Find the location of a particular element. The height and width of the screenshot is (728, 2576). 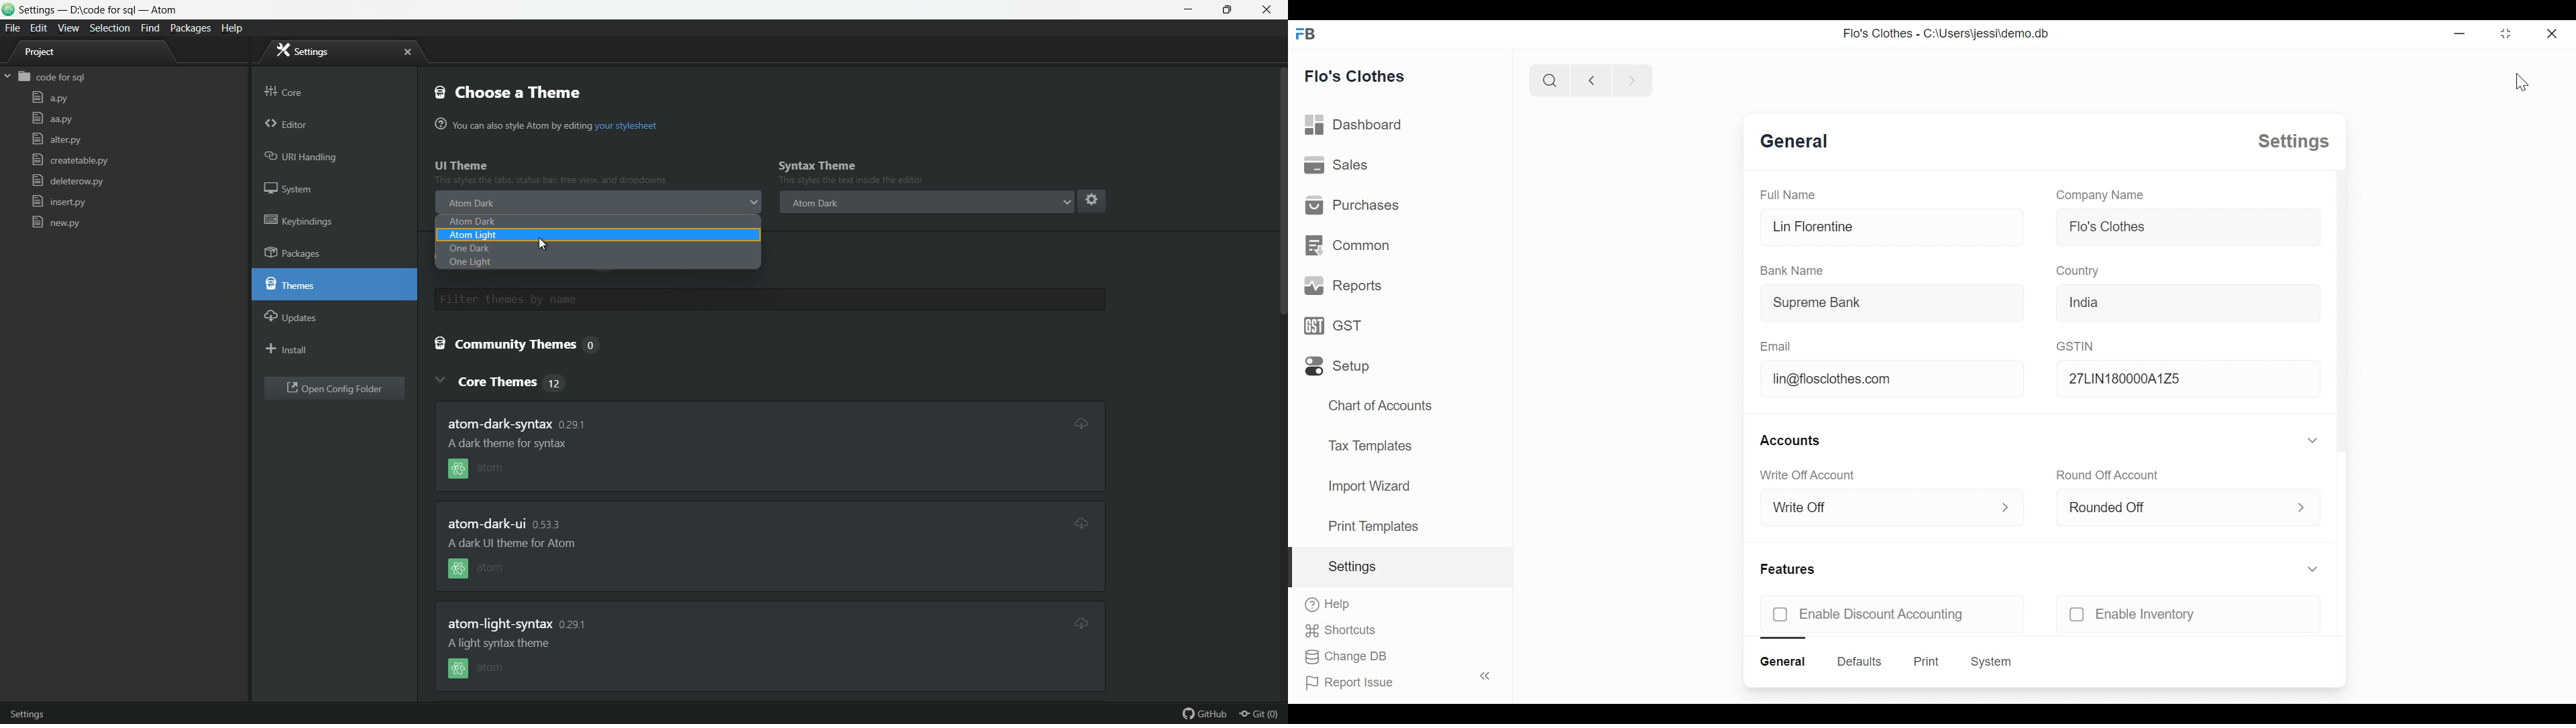

lin@flosclothes.com is located at coordinates (1828, 378).